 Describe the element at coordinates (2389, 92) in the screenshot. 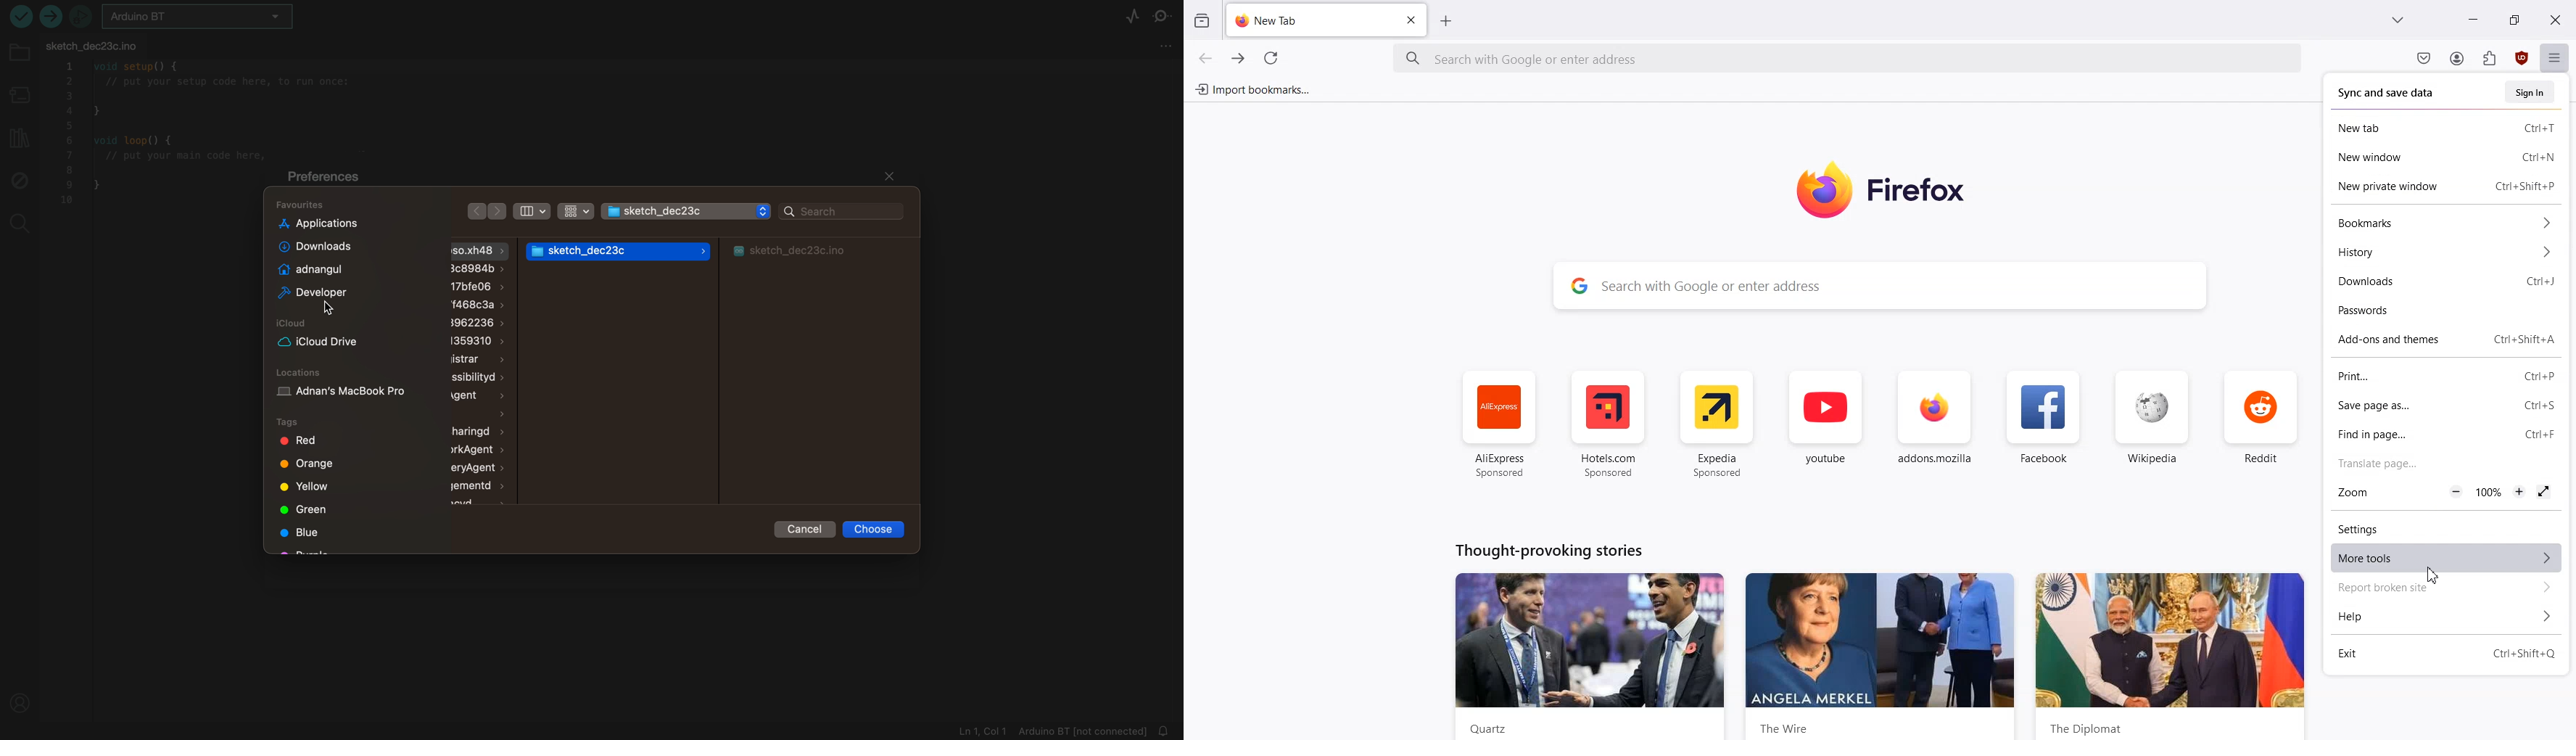

I see `Sync and save data` at that location.